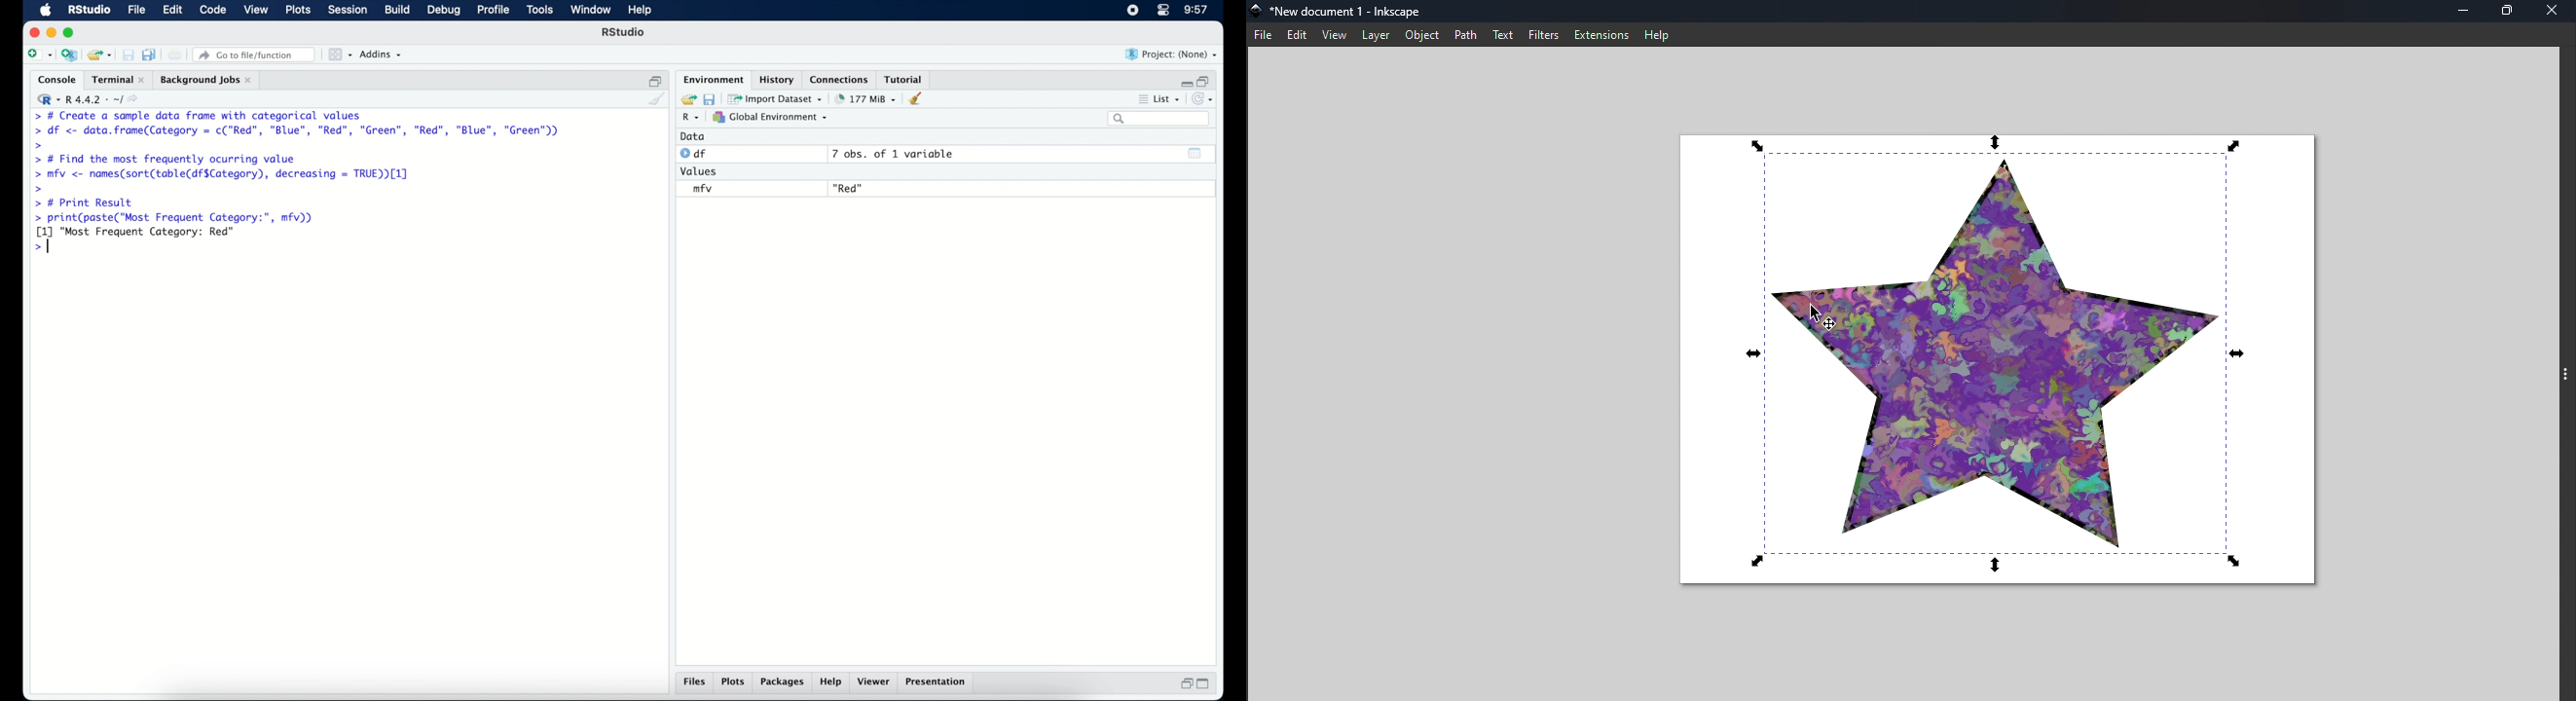 The width and height of the screenshot is (2576, 728). Describe the element at coordinates (1337, 35) in the screenshot. I see `View` at that location.